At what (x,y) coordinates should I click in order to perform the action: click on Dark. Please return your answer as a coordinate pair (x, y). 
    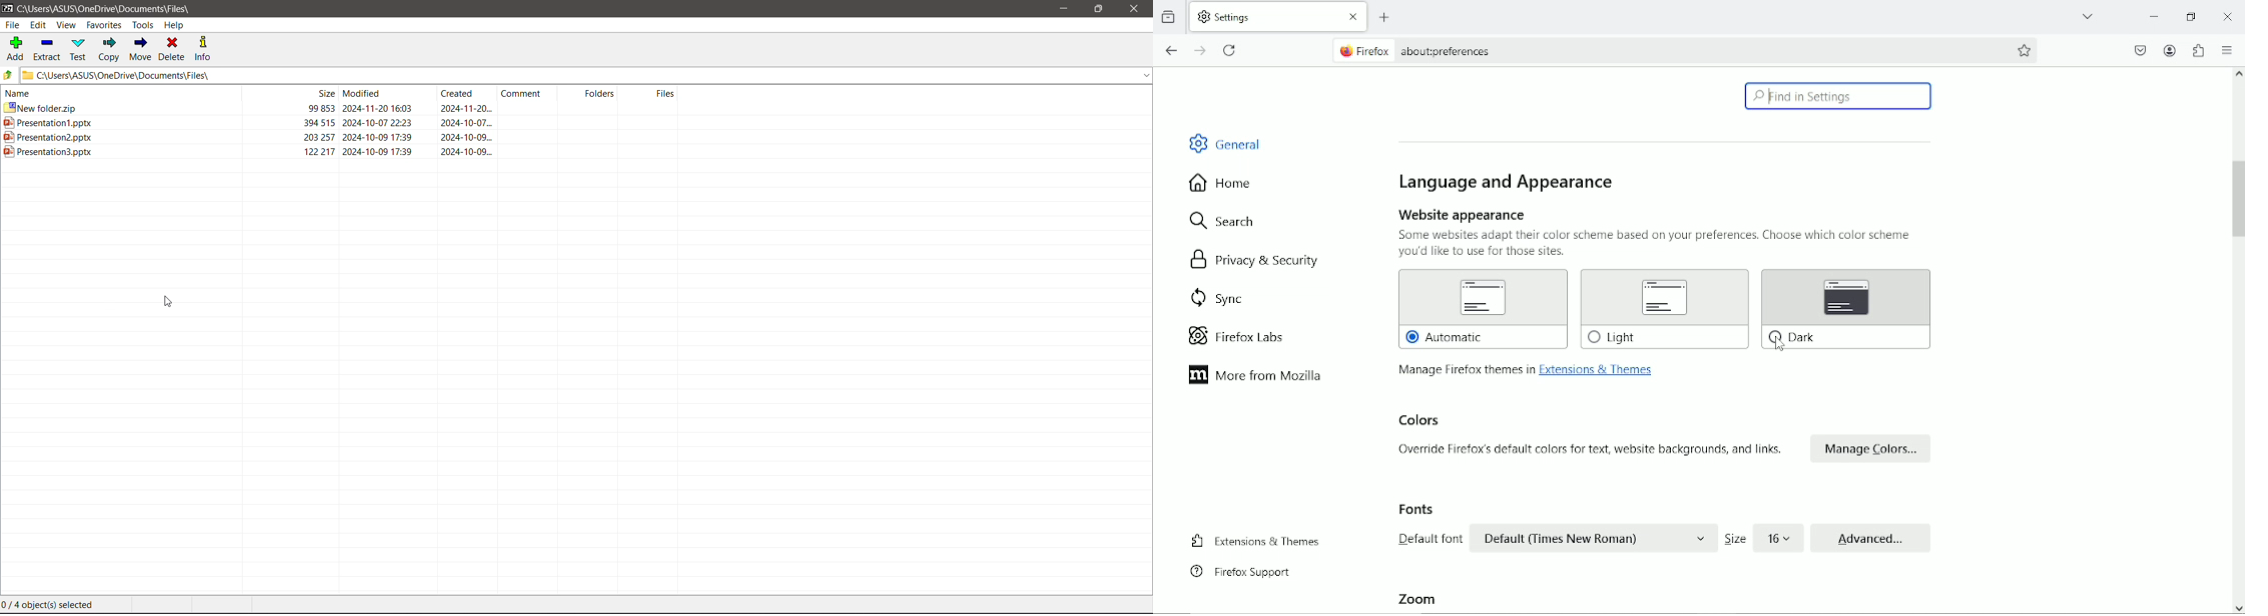
    Looking at the image, I should click on (1846, 309).